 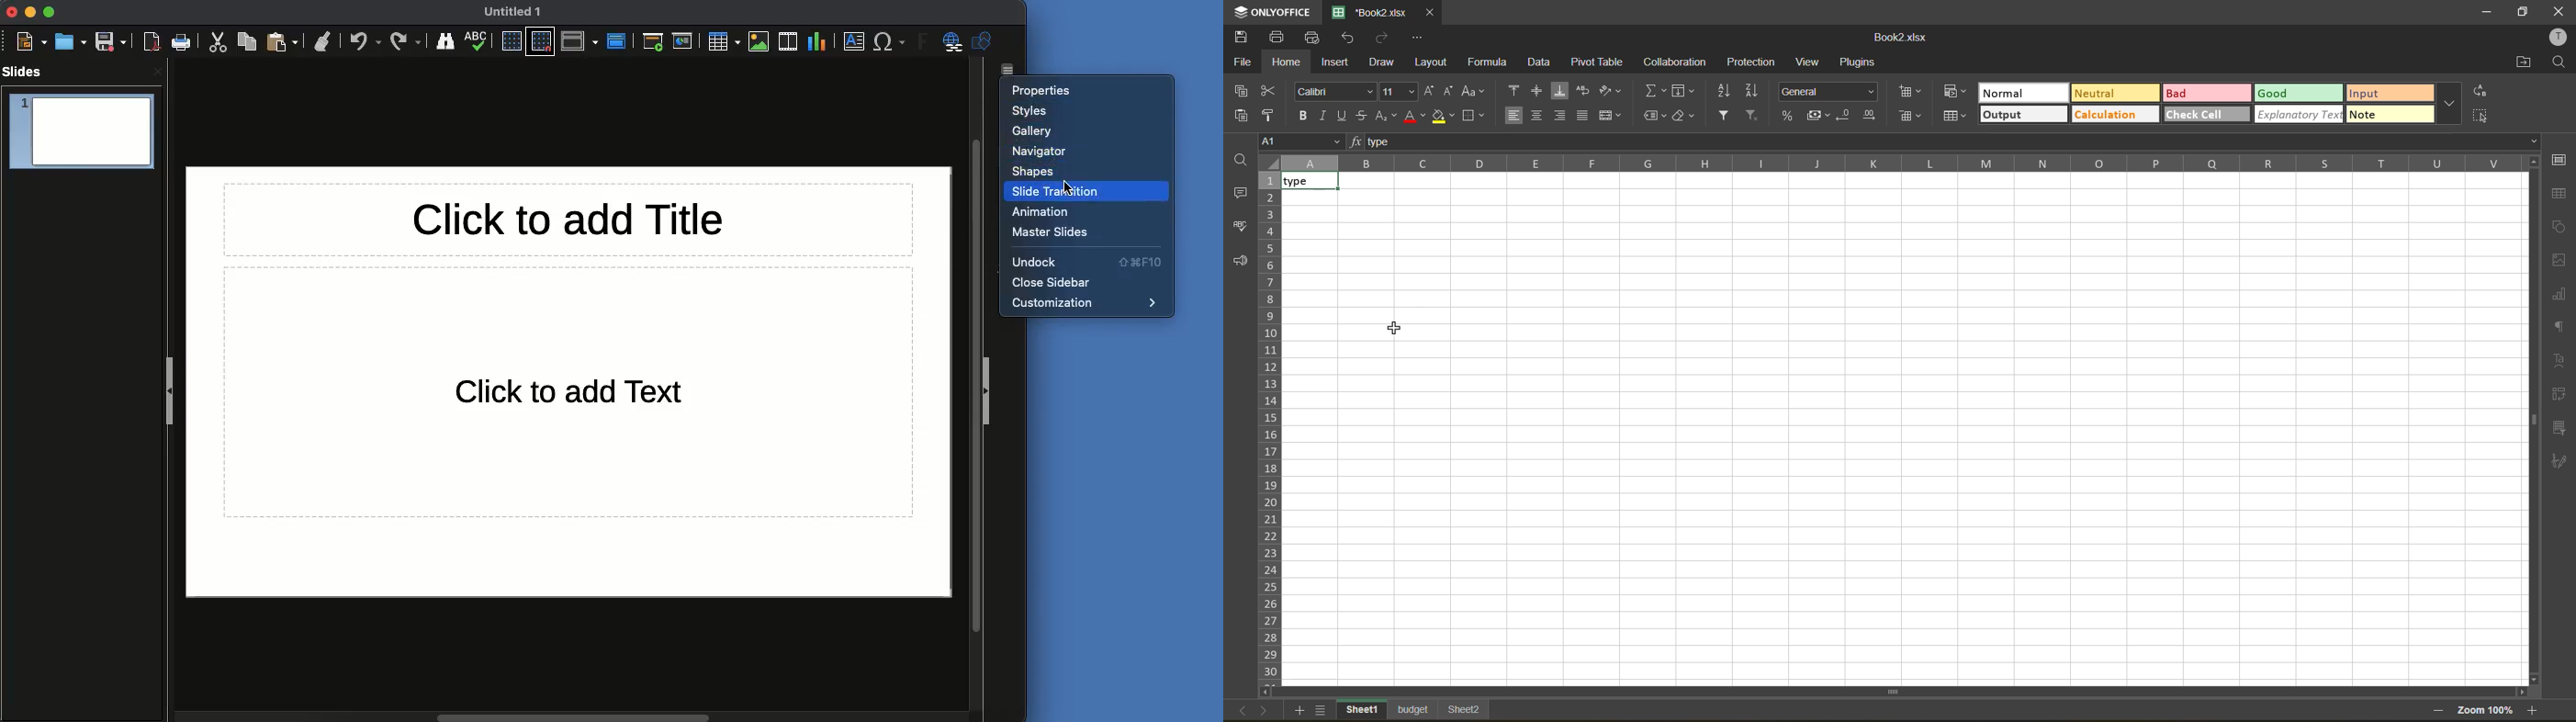 I want to click on Chart, so click(x=816, y=40).